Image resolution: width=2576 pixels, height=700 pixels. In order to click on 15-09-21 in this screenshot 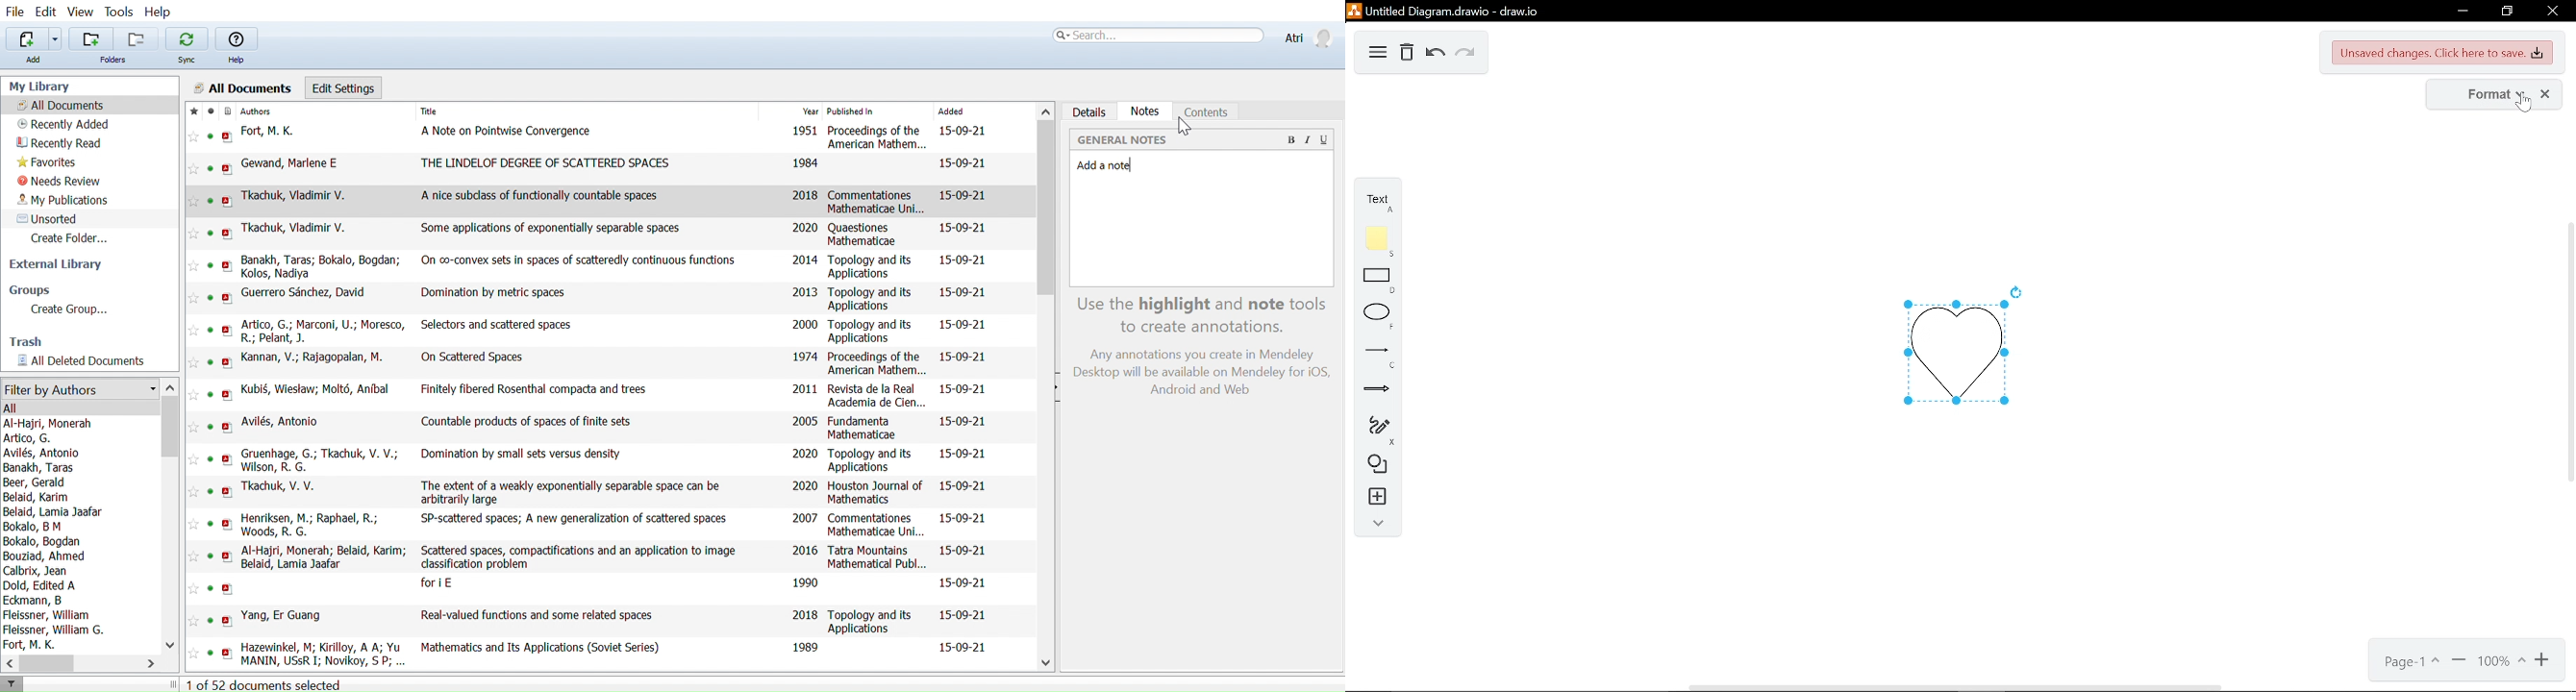, I will do `click(962, 422)`.